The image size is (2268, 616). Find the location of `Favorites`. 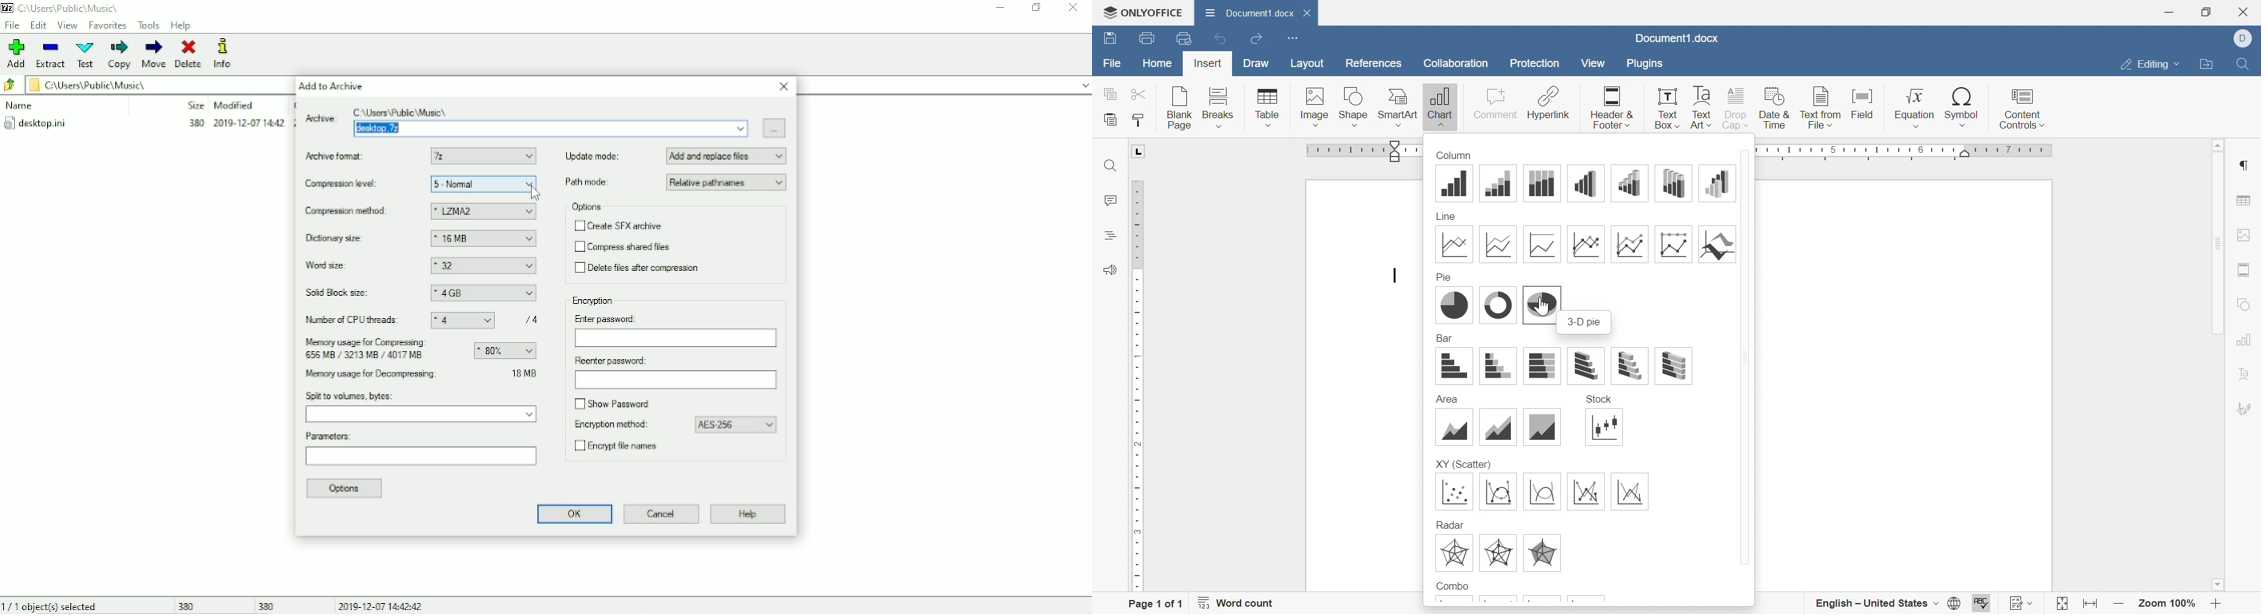

Favorites is located at coordinates (108, 25).